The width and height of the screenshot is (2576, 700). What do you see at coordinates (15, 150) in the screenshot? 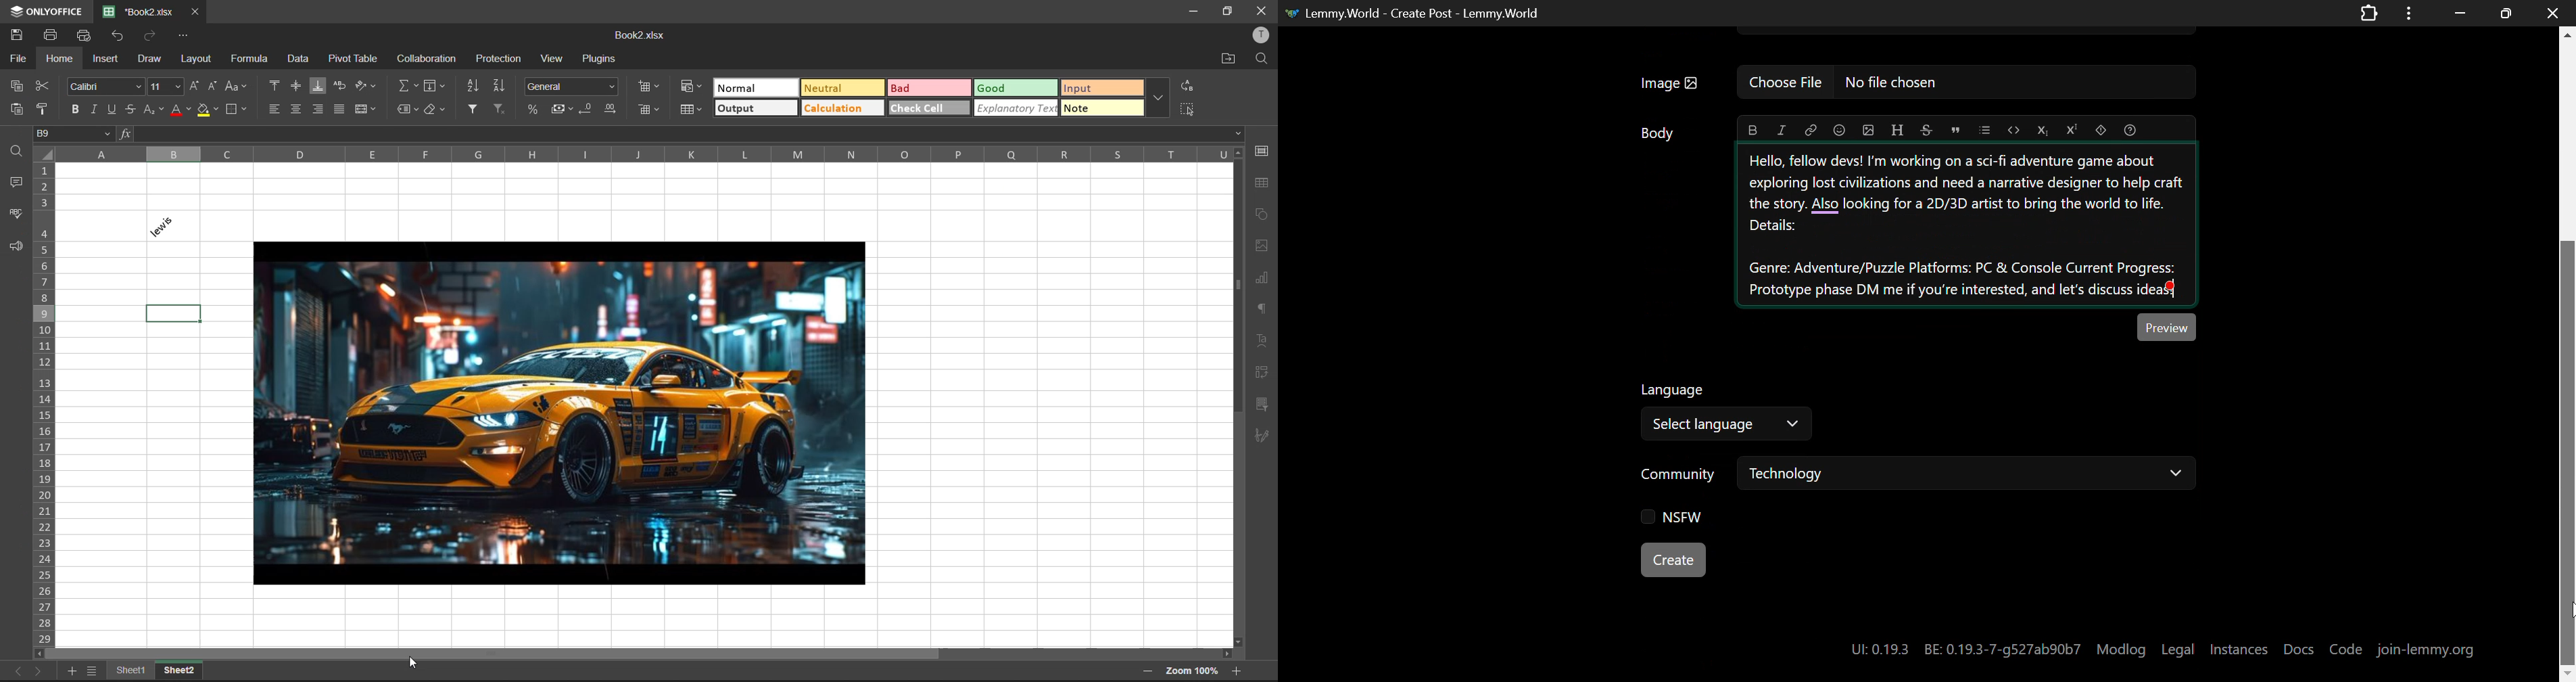
I see `find` at bounding box center [15, 150].